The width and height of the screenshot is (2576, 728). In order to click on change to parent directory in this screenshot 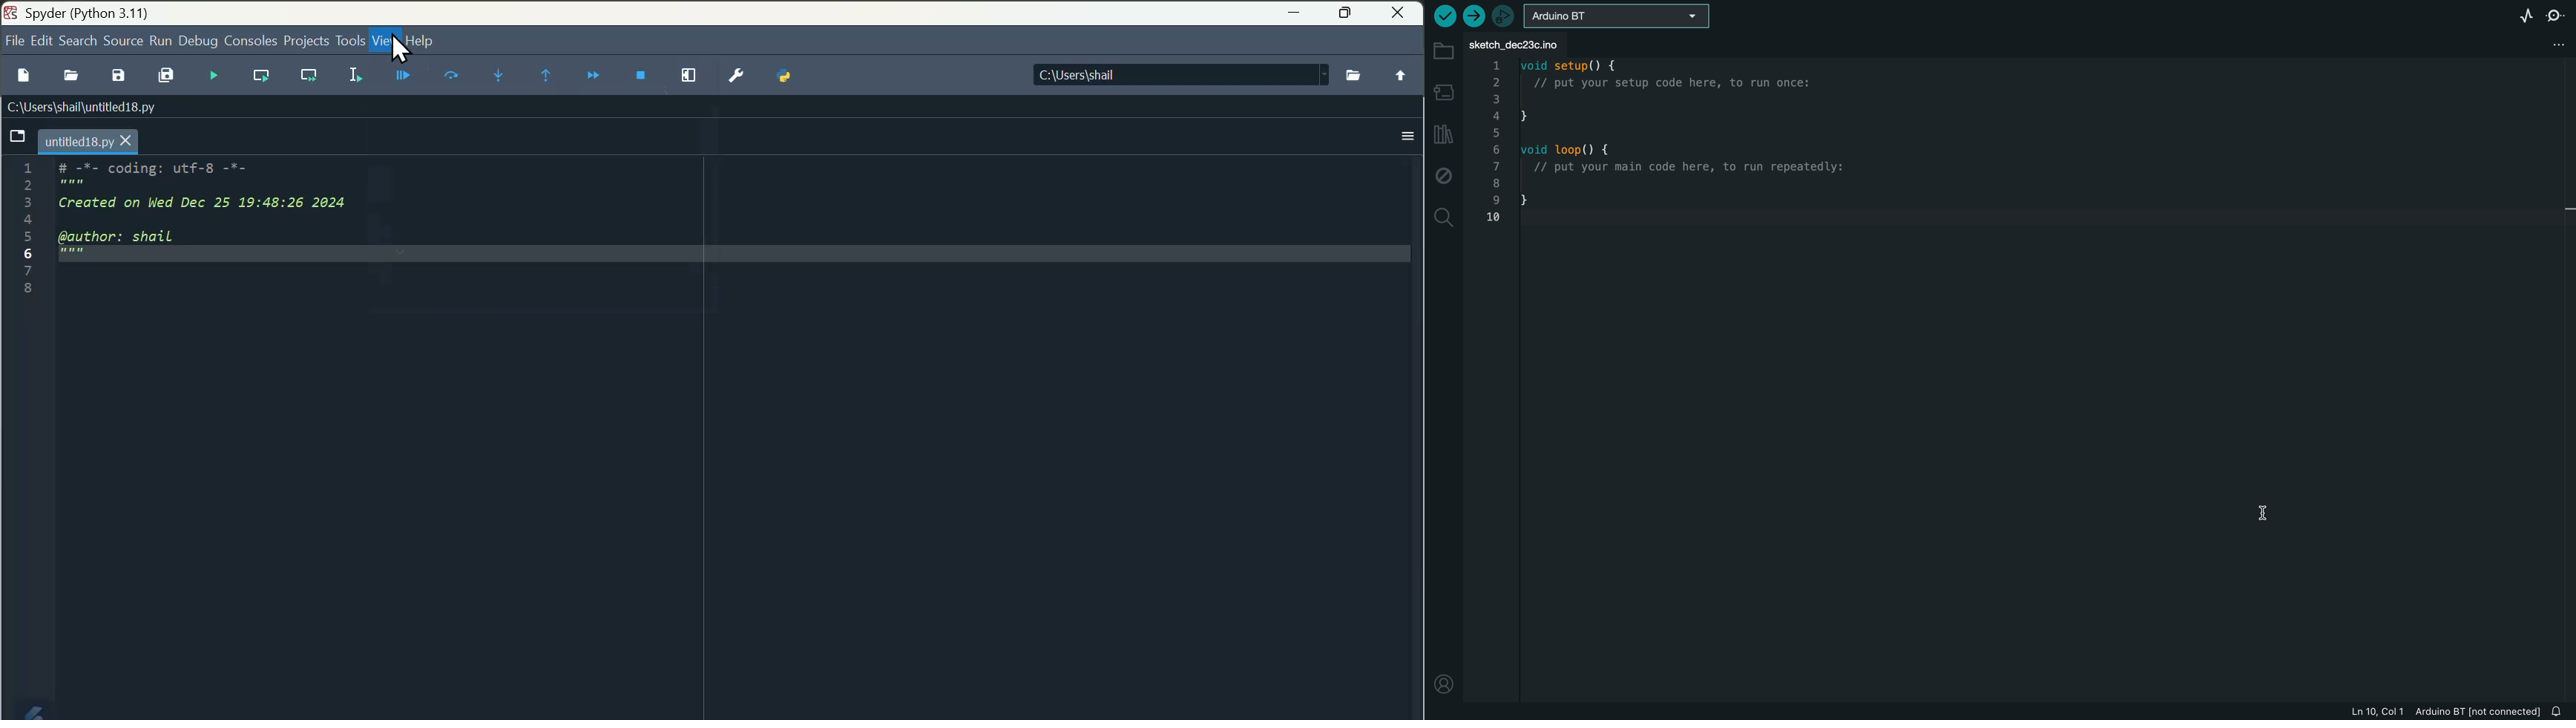, I will do `click(1402, 76)`.